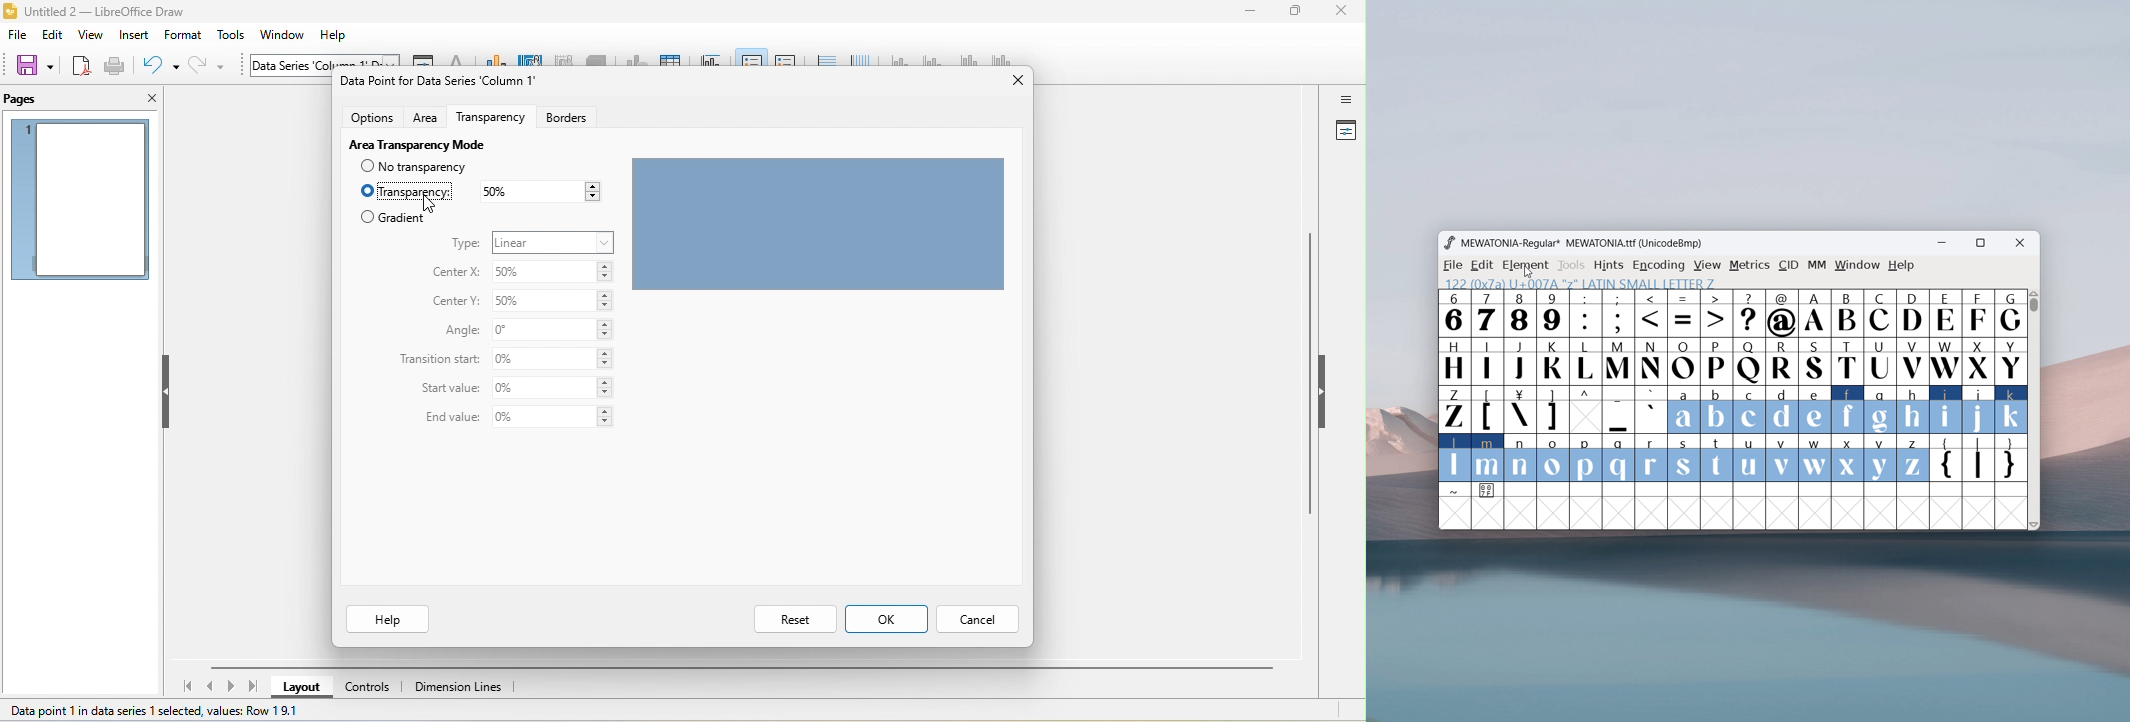 Image resolution: width=2156 pixels, height=728 pixels. I want to click on horizontal scroll bar, so click(739, 668).